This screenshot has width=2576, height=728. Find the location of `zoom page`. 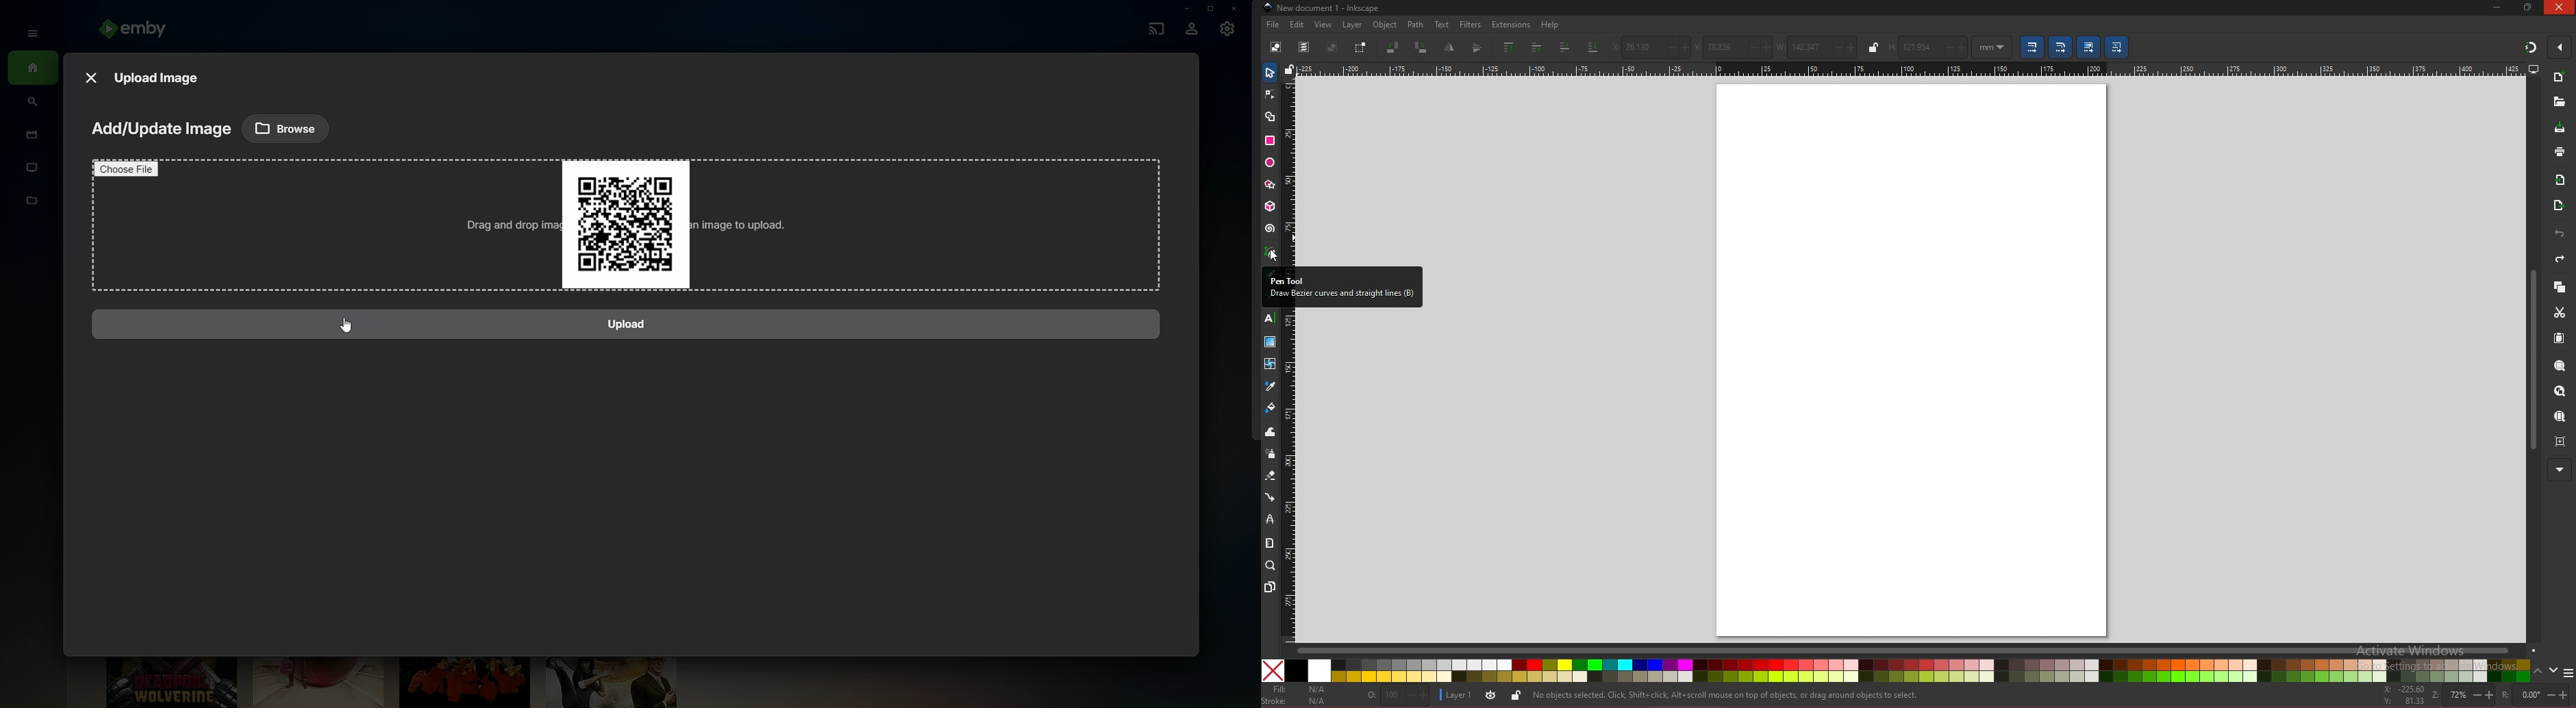

zoom page is located at coordinates (2559, 418).